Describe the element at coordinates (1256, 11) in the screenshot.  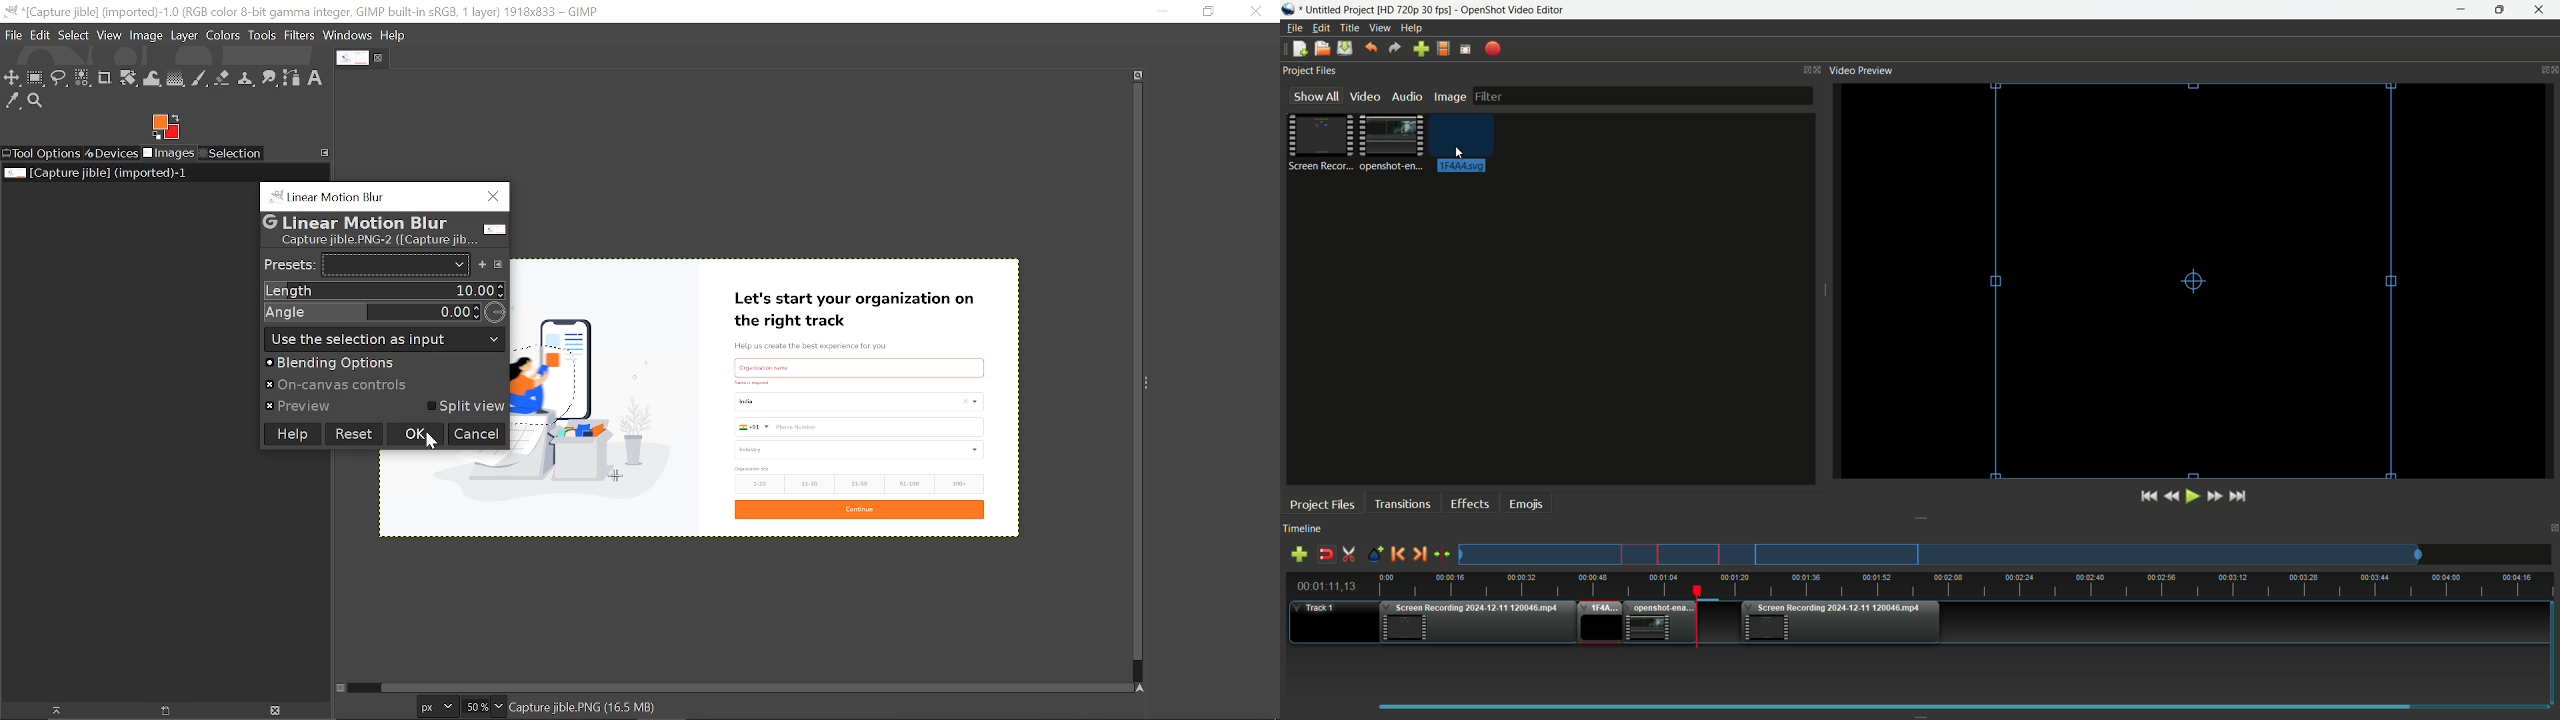
I see `Close` at that location.